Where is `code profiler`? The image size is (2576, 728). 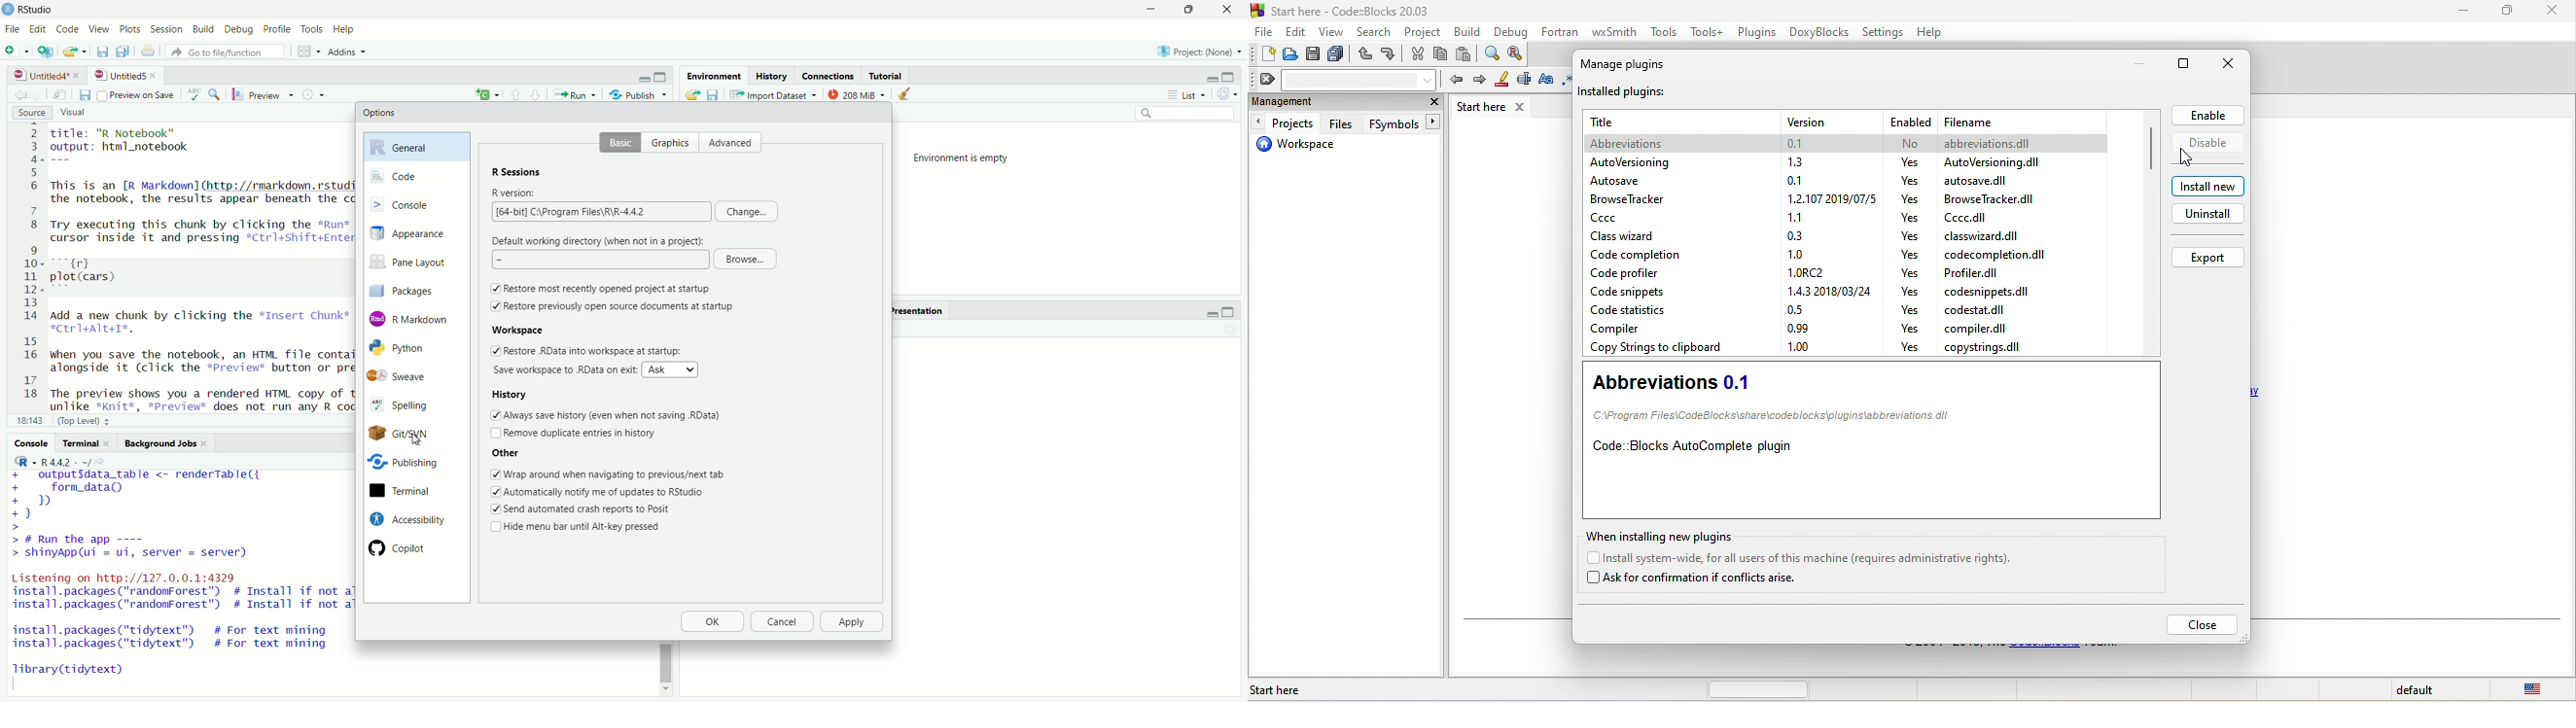
code profiler is located at coordinates (1634, 272).